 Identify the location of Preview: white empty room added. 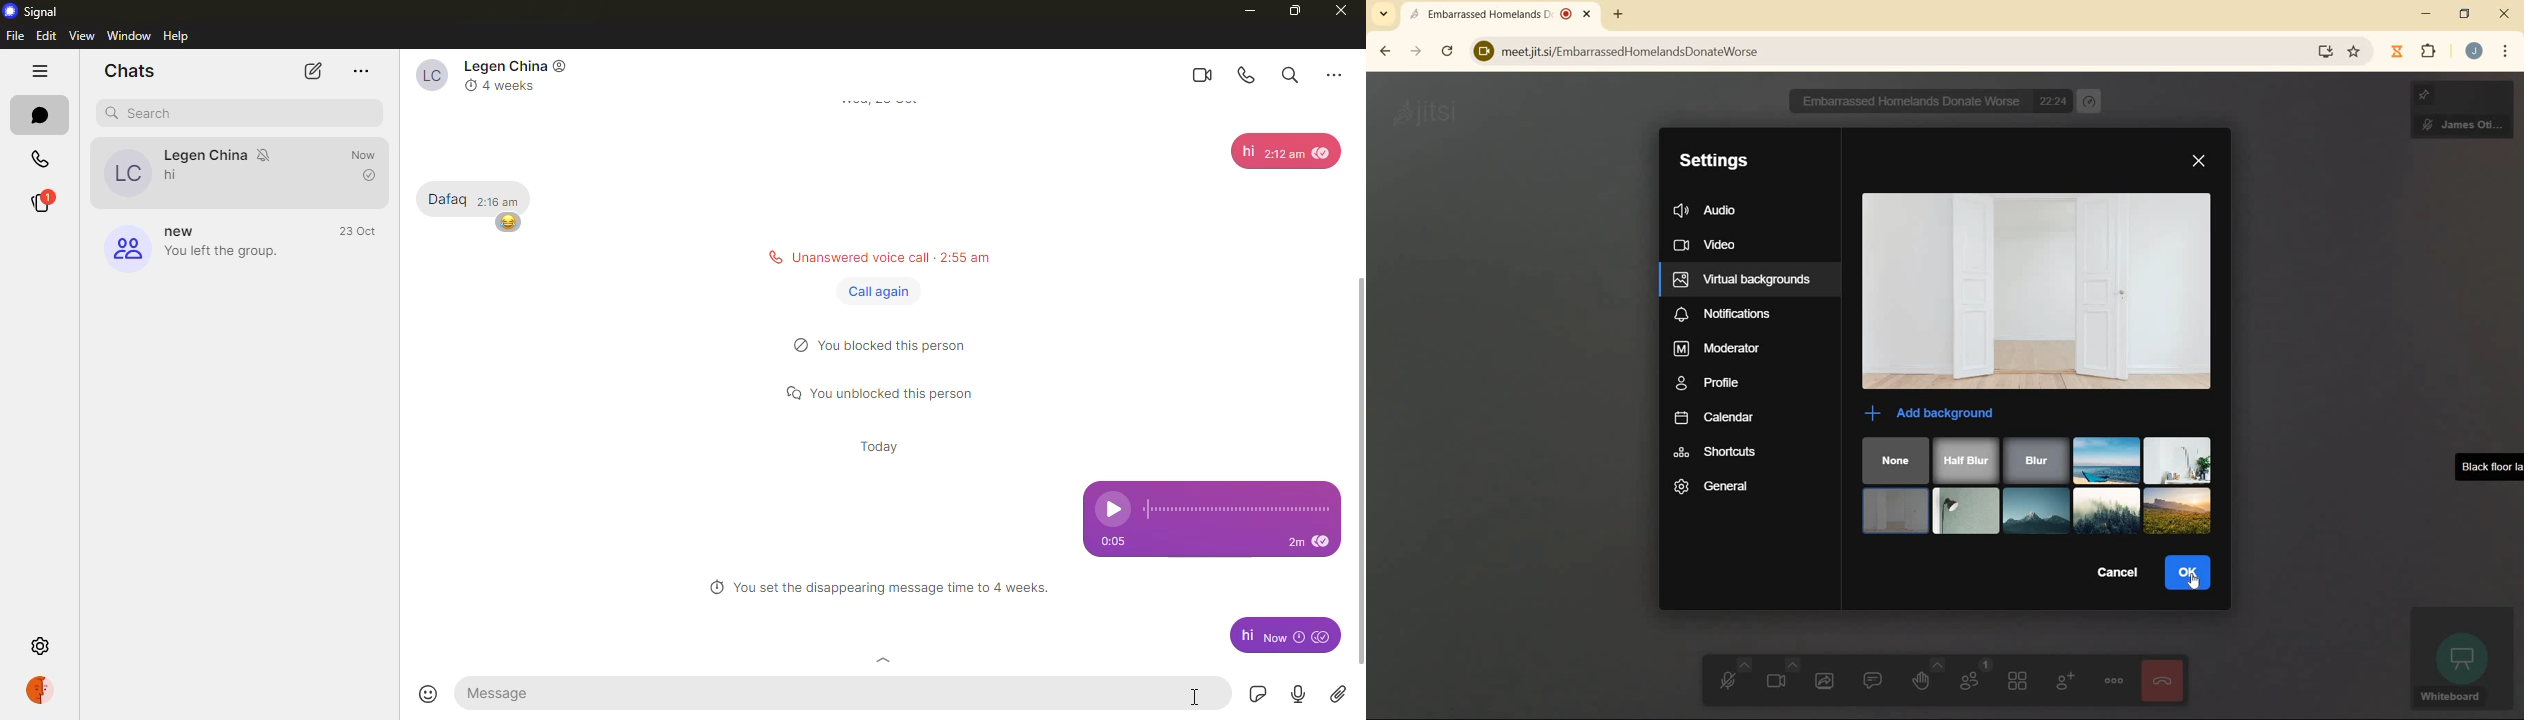
(2038, 292).